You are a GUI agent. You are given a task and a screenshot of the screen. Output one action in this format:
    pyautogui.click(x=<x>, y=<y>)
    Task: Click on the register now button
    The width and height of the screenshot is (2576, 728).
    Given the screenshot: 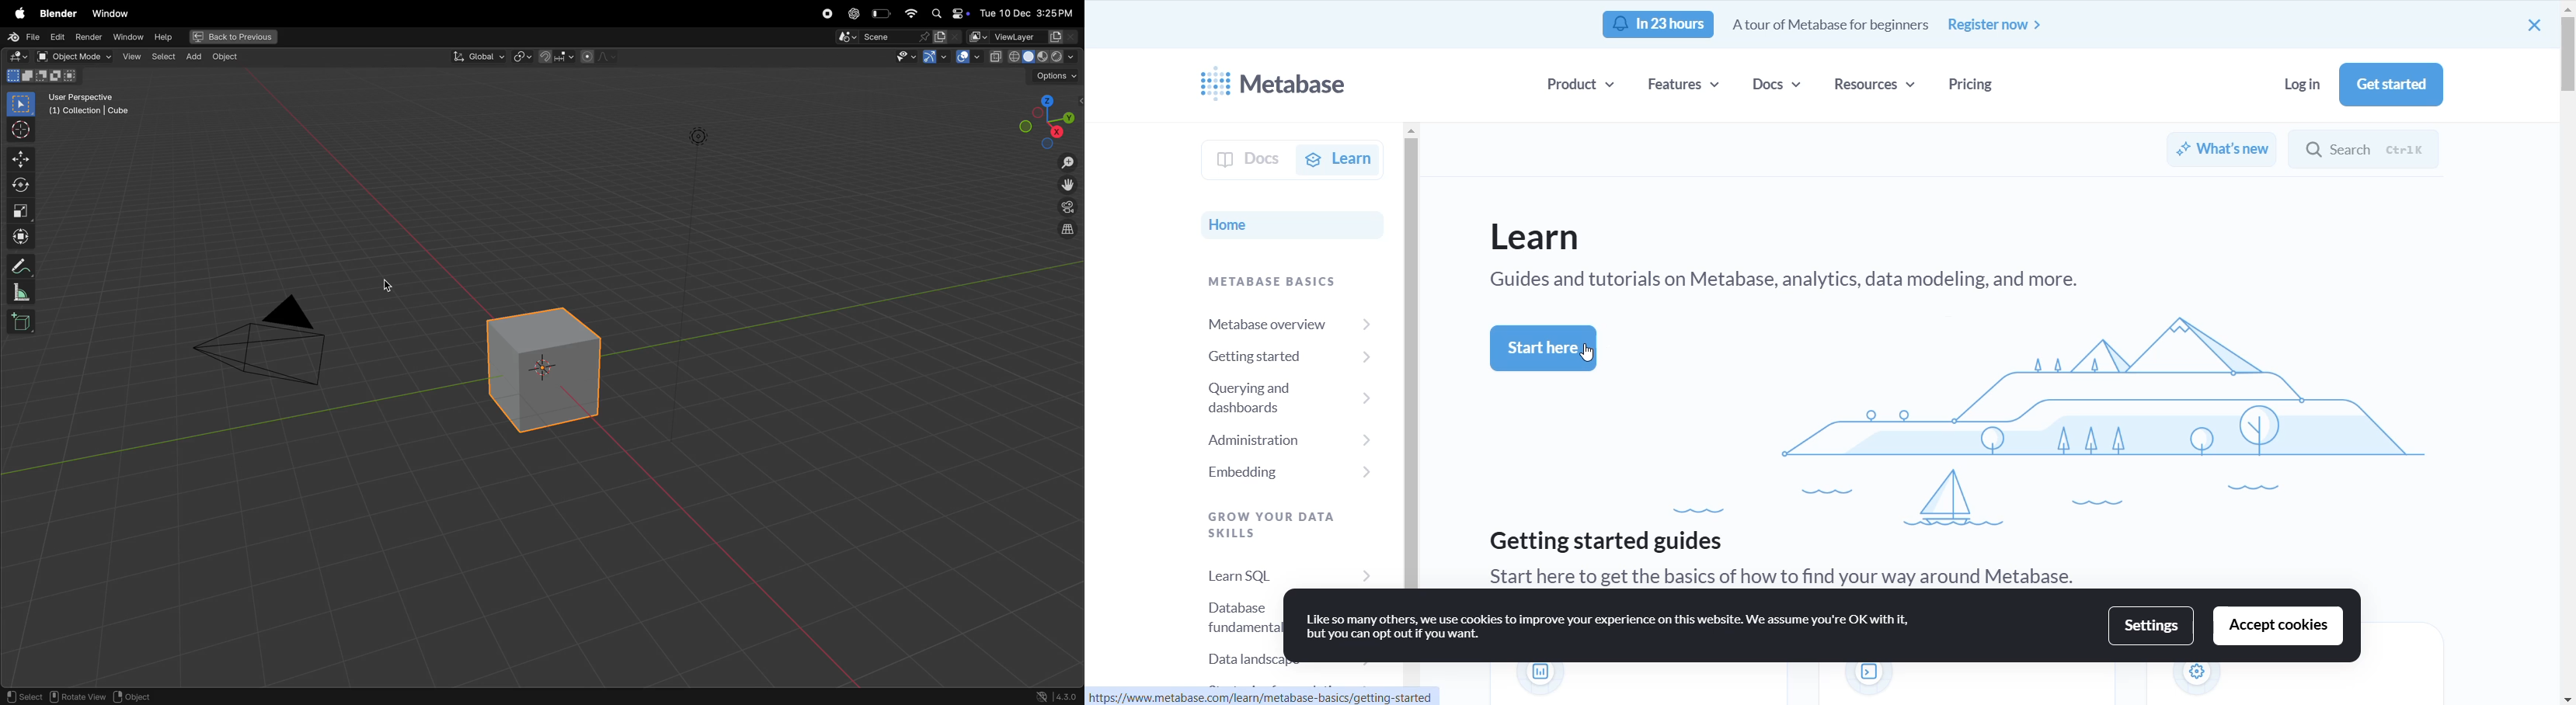 What is the action you would take?
    pyautogui.click(x=1996, y=25)
    